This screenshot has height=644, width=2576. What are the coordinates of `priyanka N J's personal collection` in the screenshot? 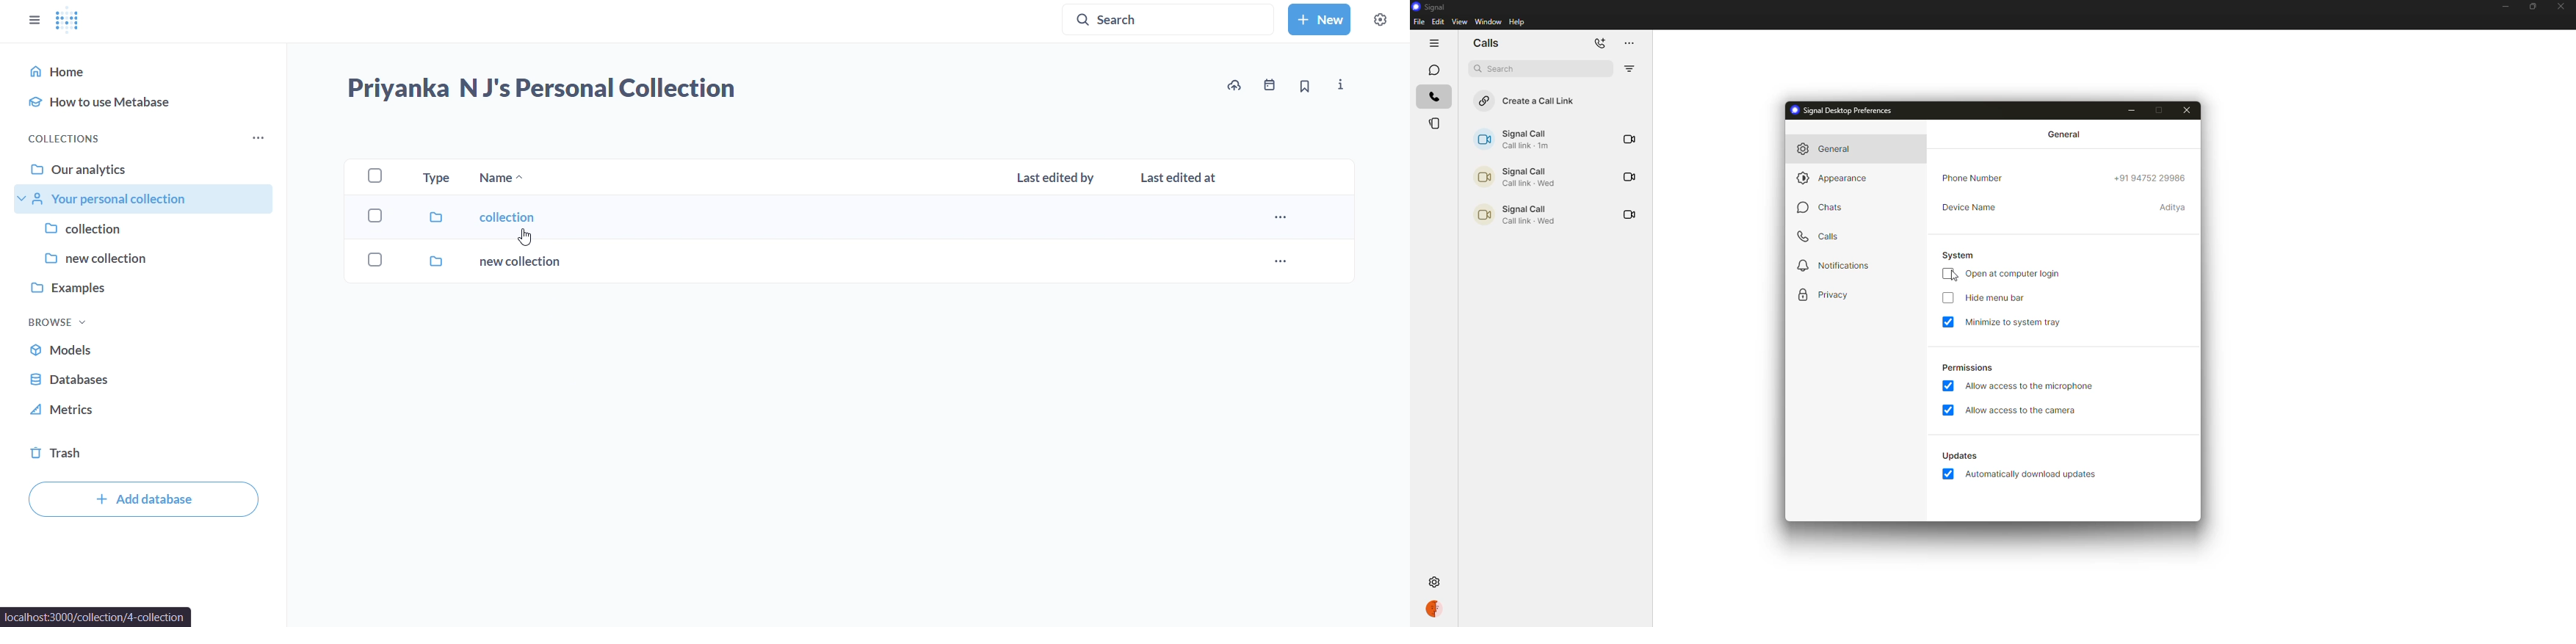 It's located at (543, 86).